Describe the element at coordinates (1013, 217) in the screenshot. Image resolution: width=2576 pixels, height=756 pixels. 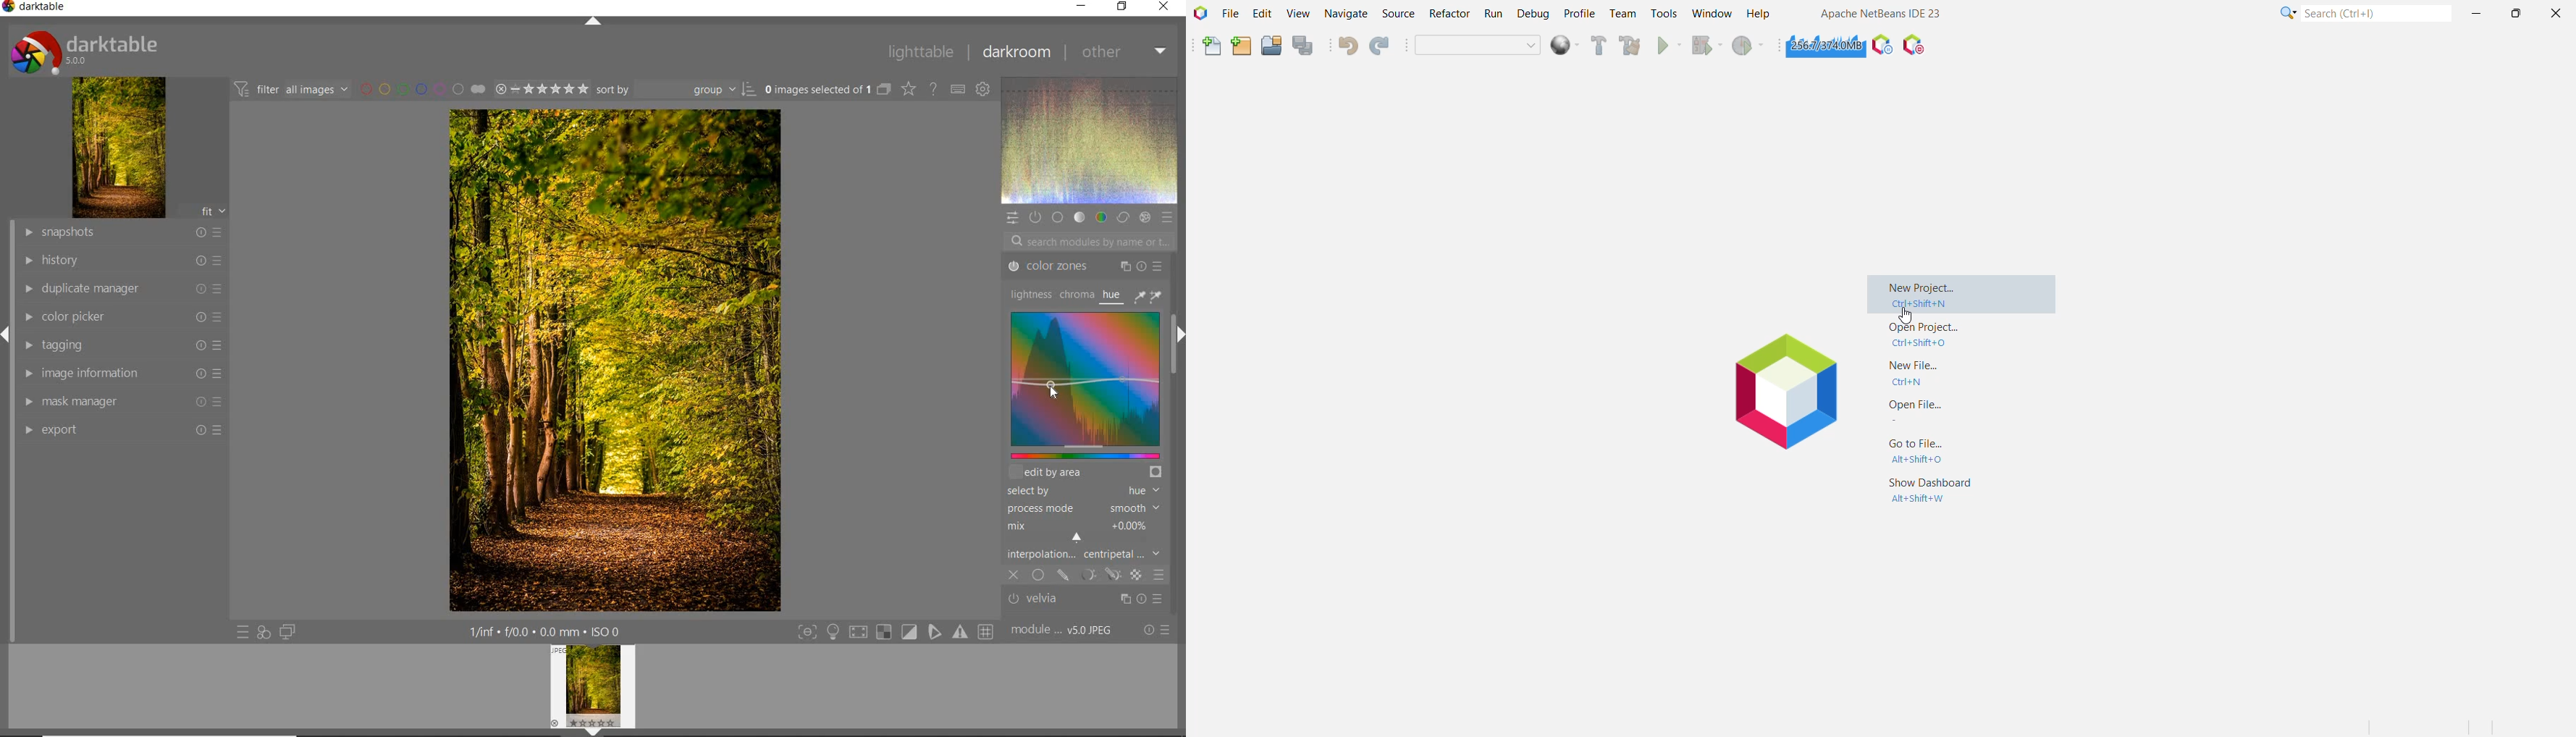
I see `QUICK ACCESS PANEL` at that location.